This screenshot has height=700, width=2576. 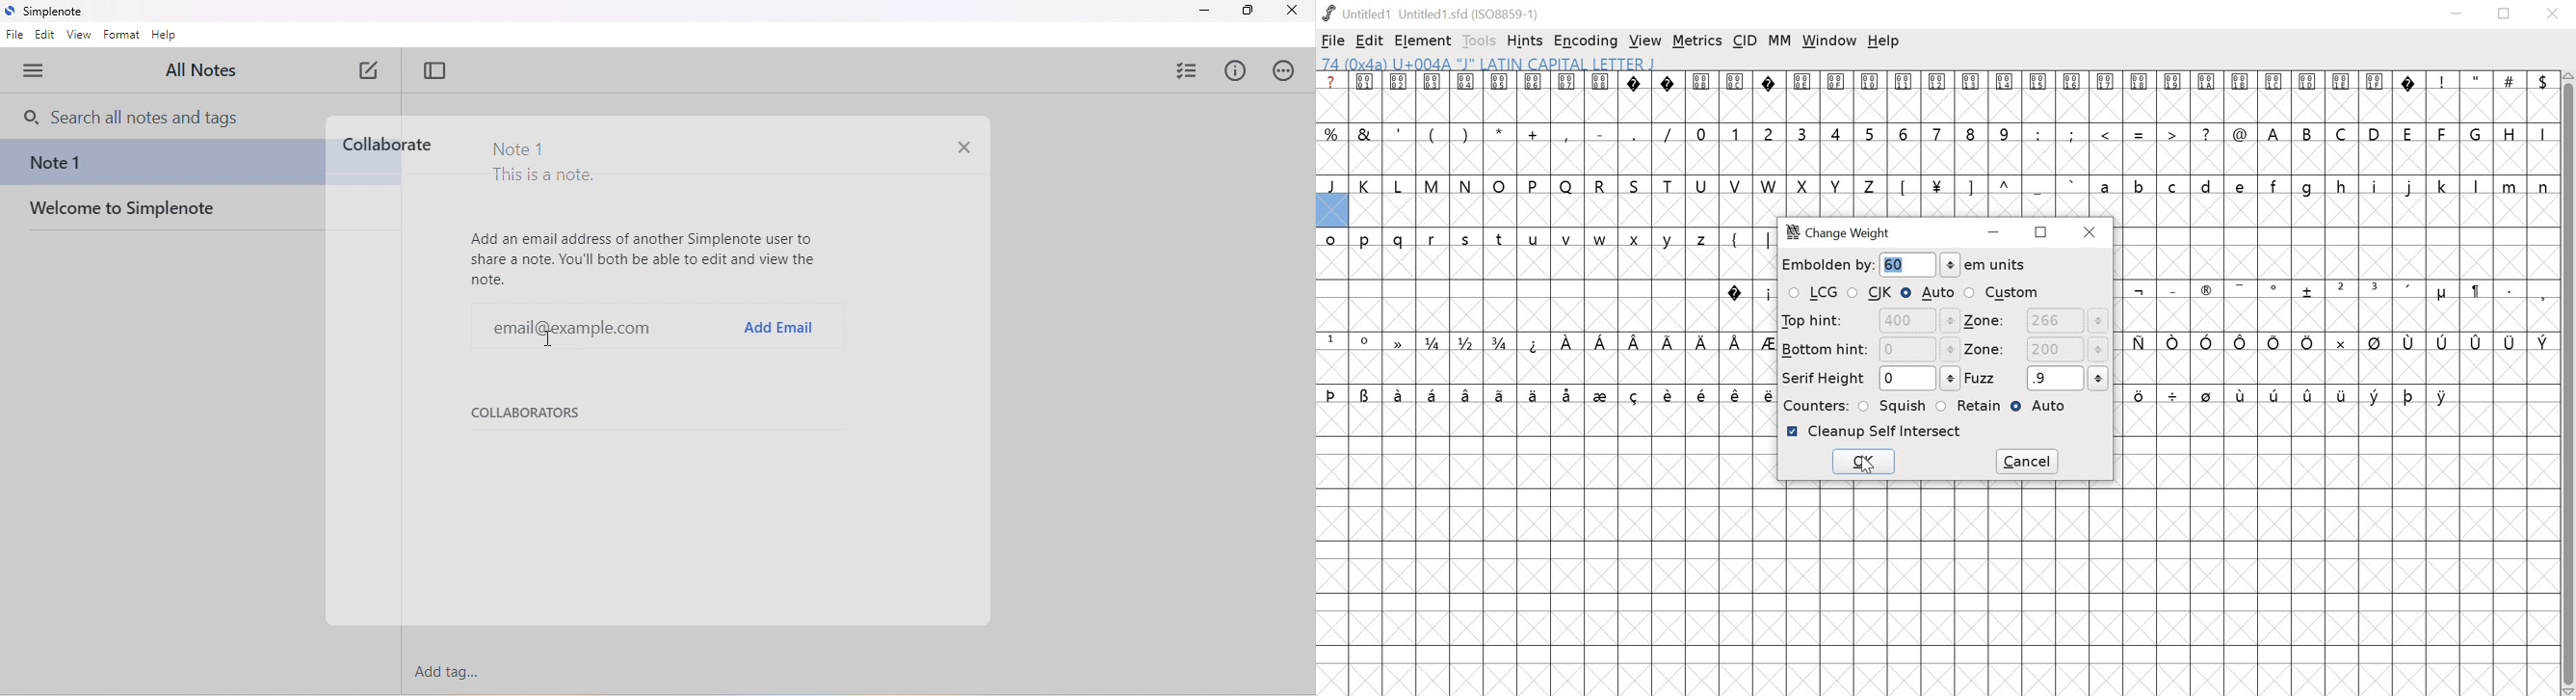 What do you see at coordinates (1246, 11) in the screenshot?
I see `maximize` at bounding box center [1246, 11].